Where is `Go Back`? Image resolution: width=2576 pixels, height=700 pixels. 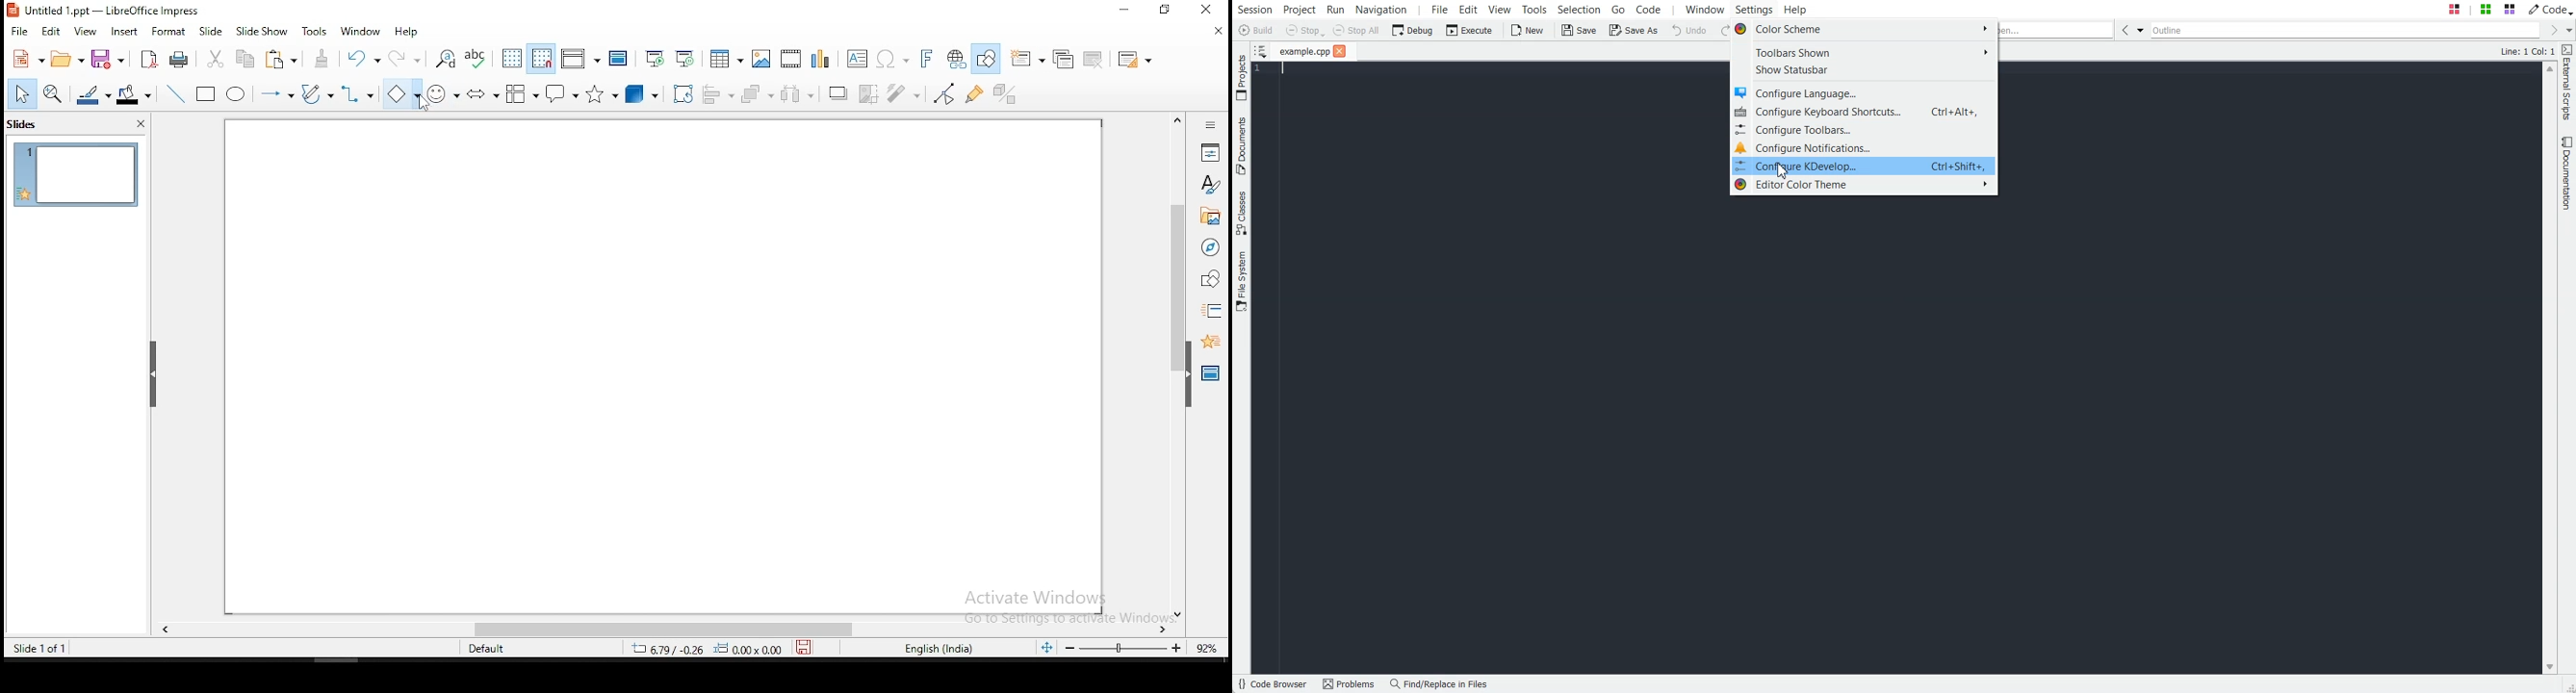
Go Back is located at coordinates (2124, 29).